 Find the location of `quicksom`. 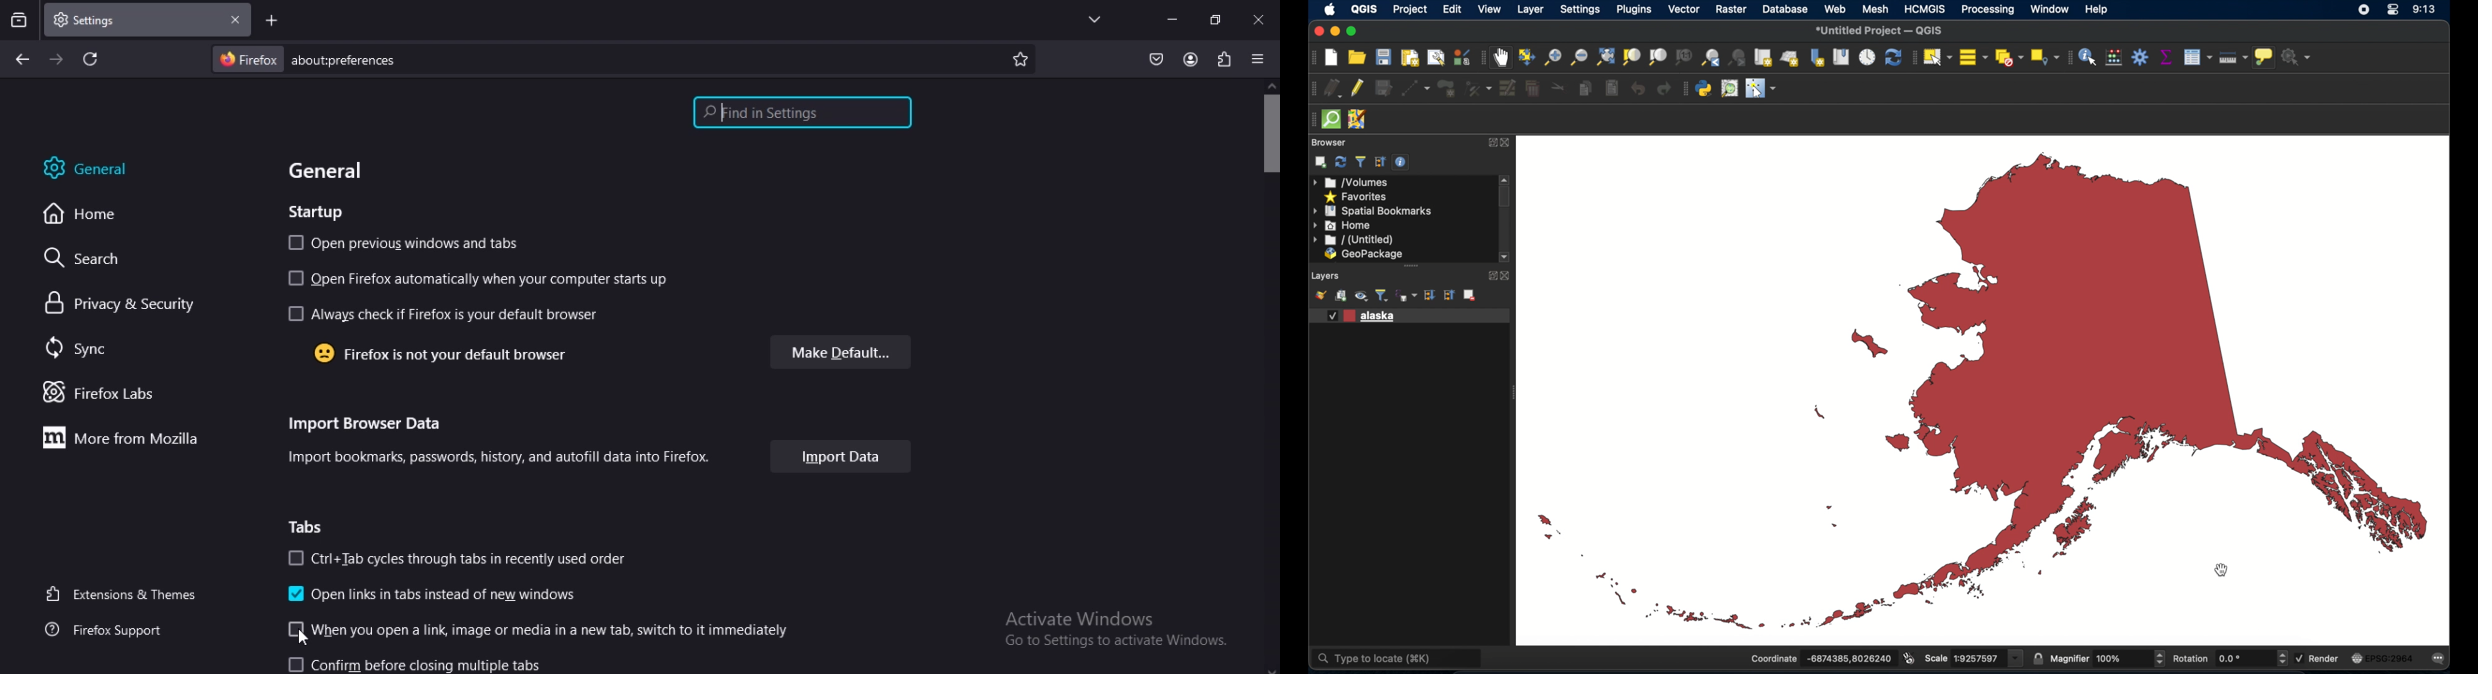

quicksom is located at coordinates (1331, 120).